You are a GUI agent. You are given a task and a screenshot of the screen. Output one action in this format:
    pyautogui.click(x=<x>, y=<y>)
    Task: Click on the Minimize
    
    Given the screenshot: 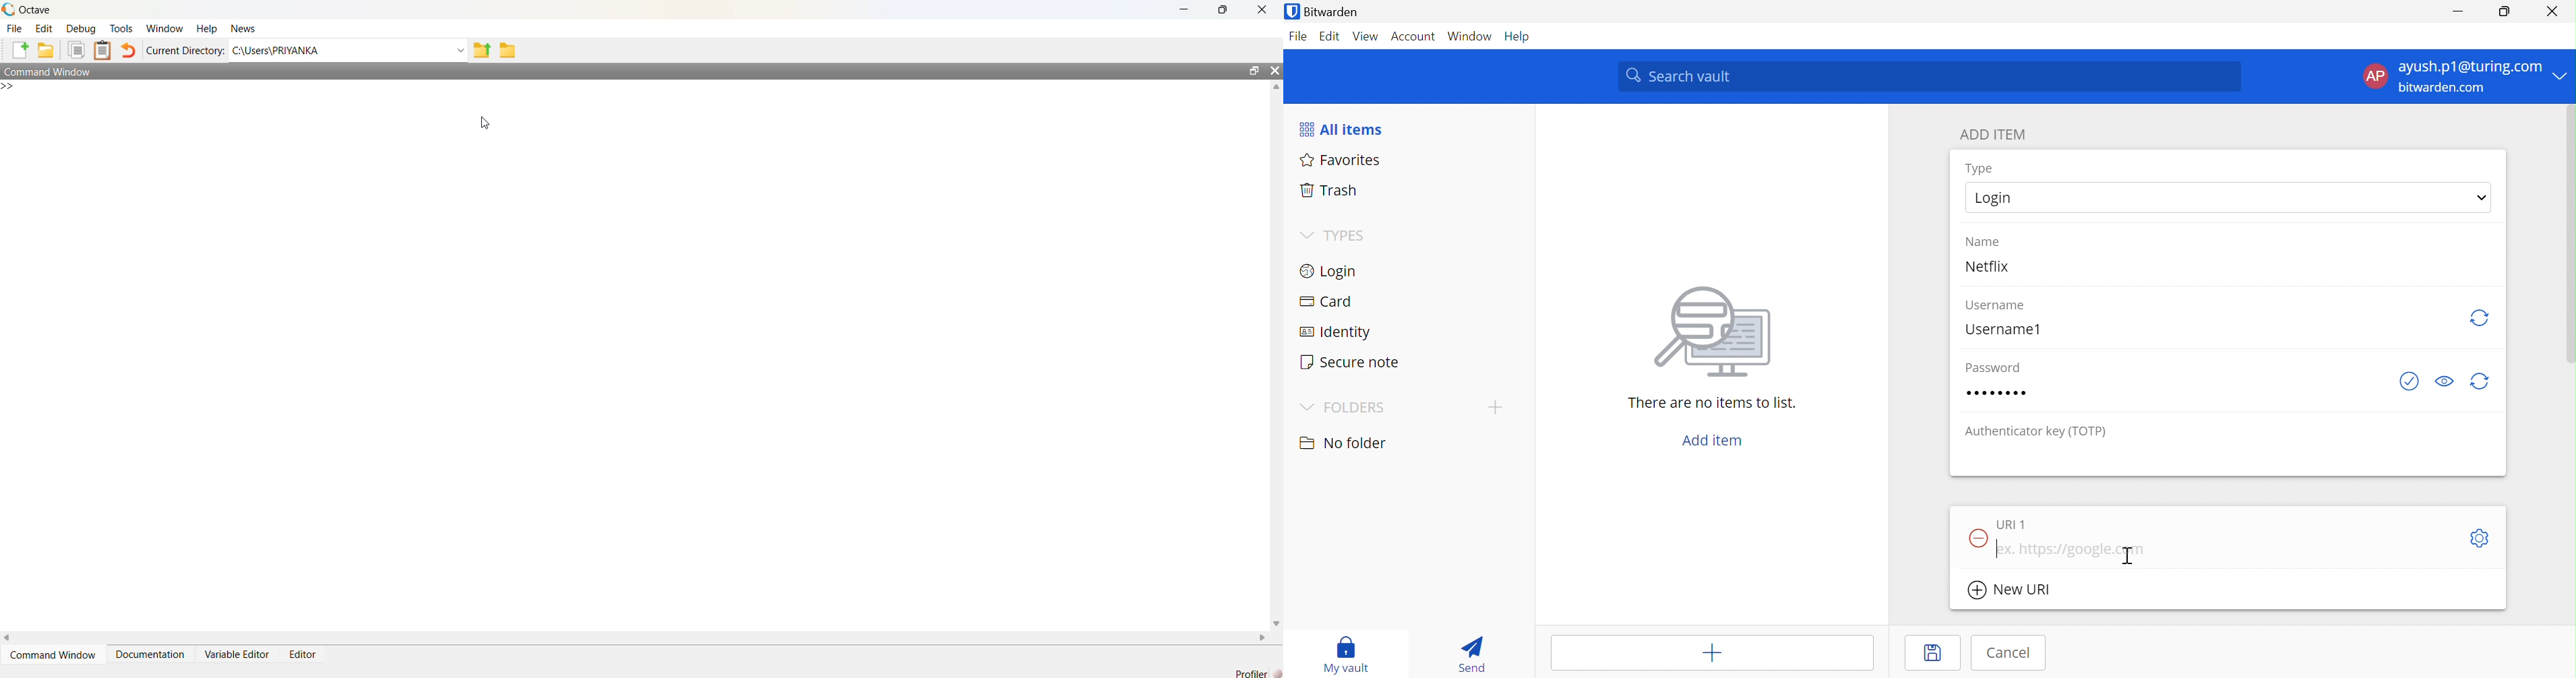 What is the action you would take?
    pyautogui.click(x=1191, y=10)
    